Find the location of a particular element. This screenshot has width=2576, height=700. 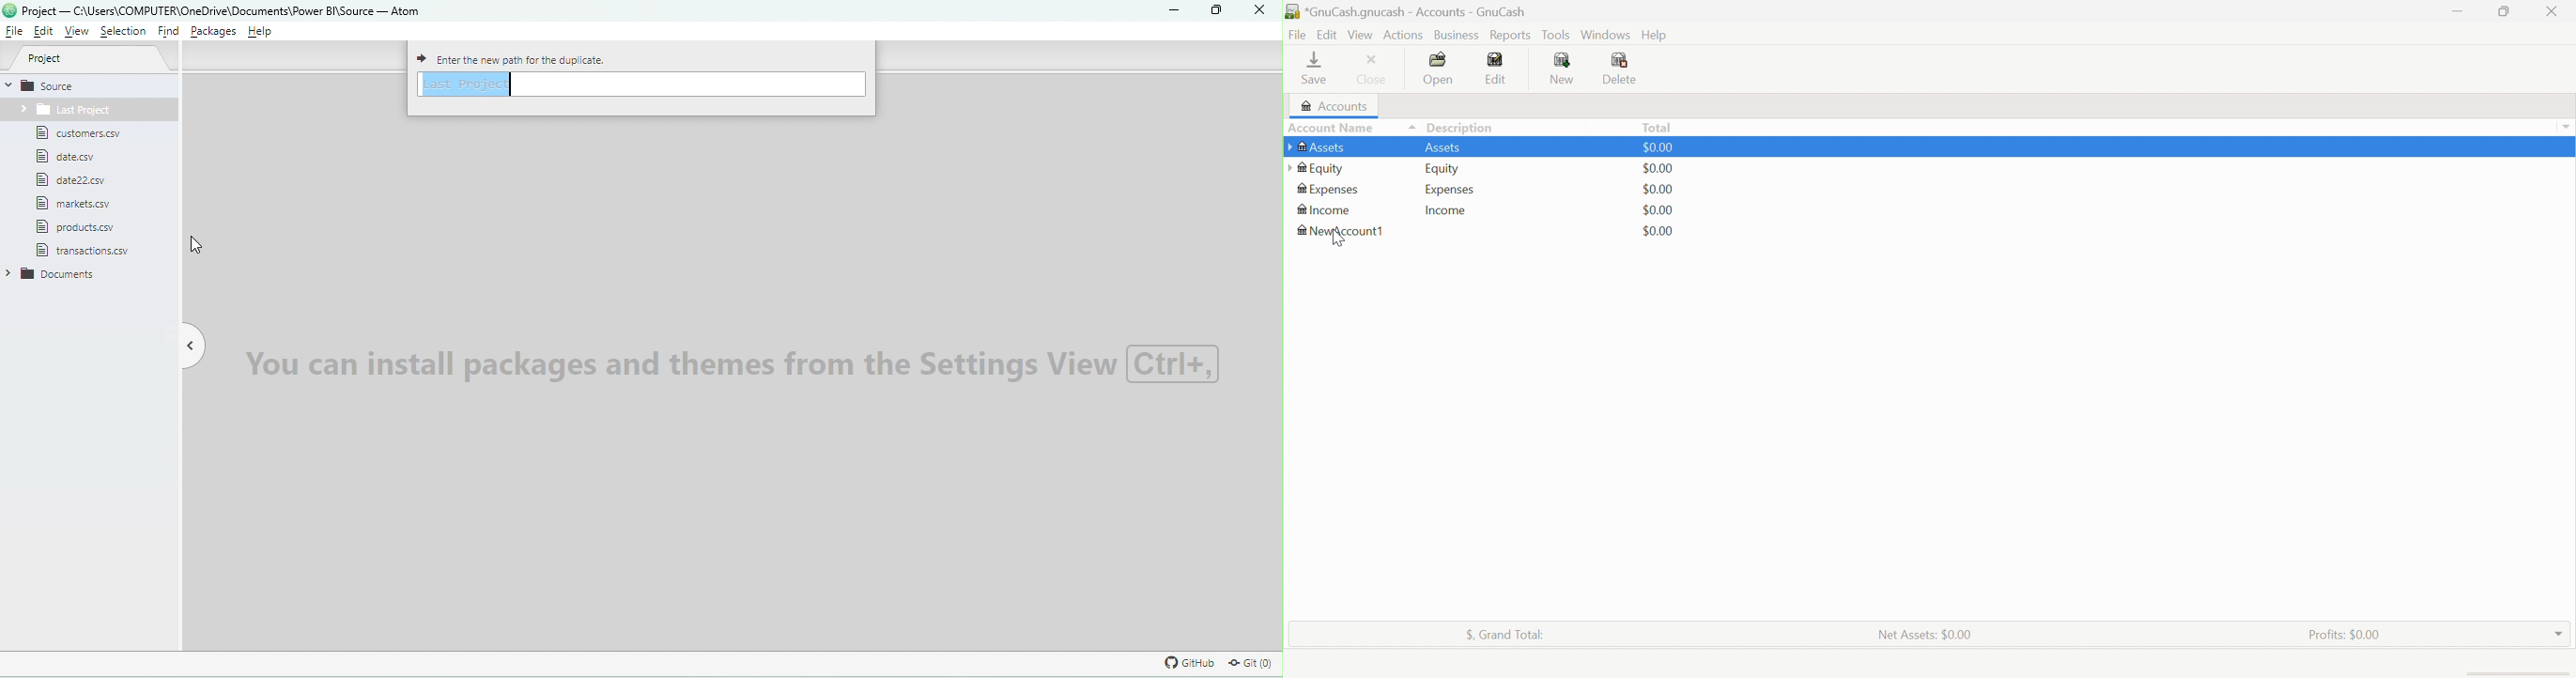

Description is located at coordinates (1460, 126).